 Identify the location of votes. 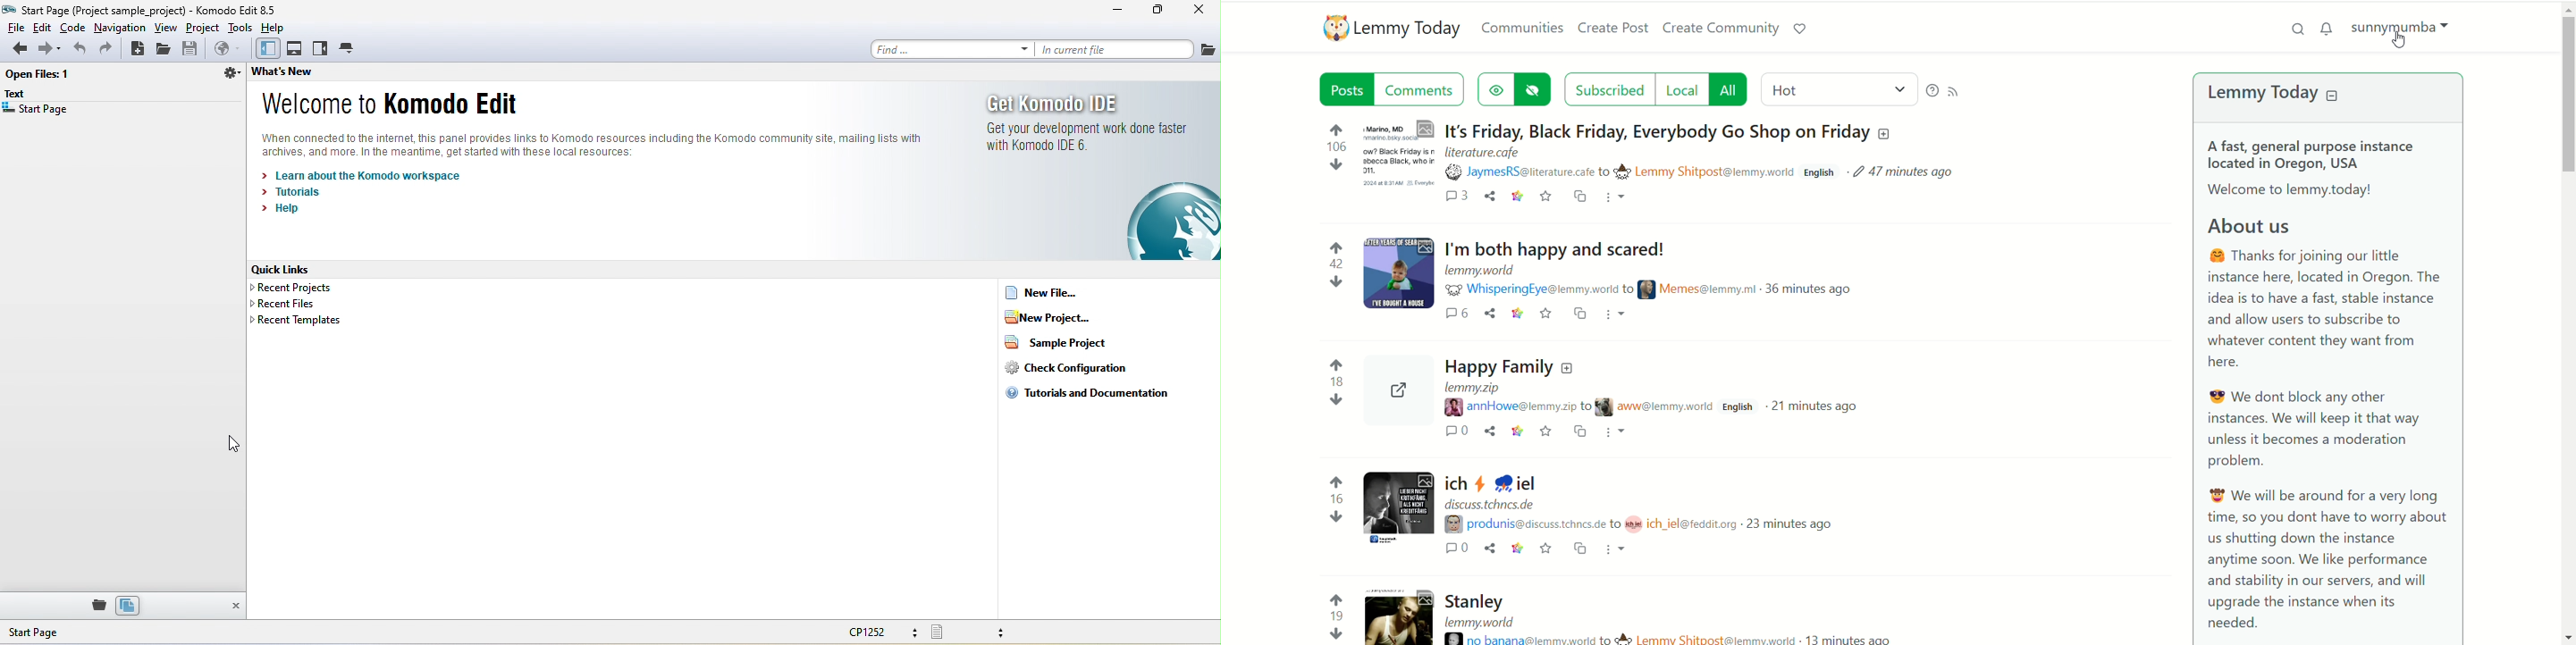
(1335, 382).